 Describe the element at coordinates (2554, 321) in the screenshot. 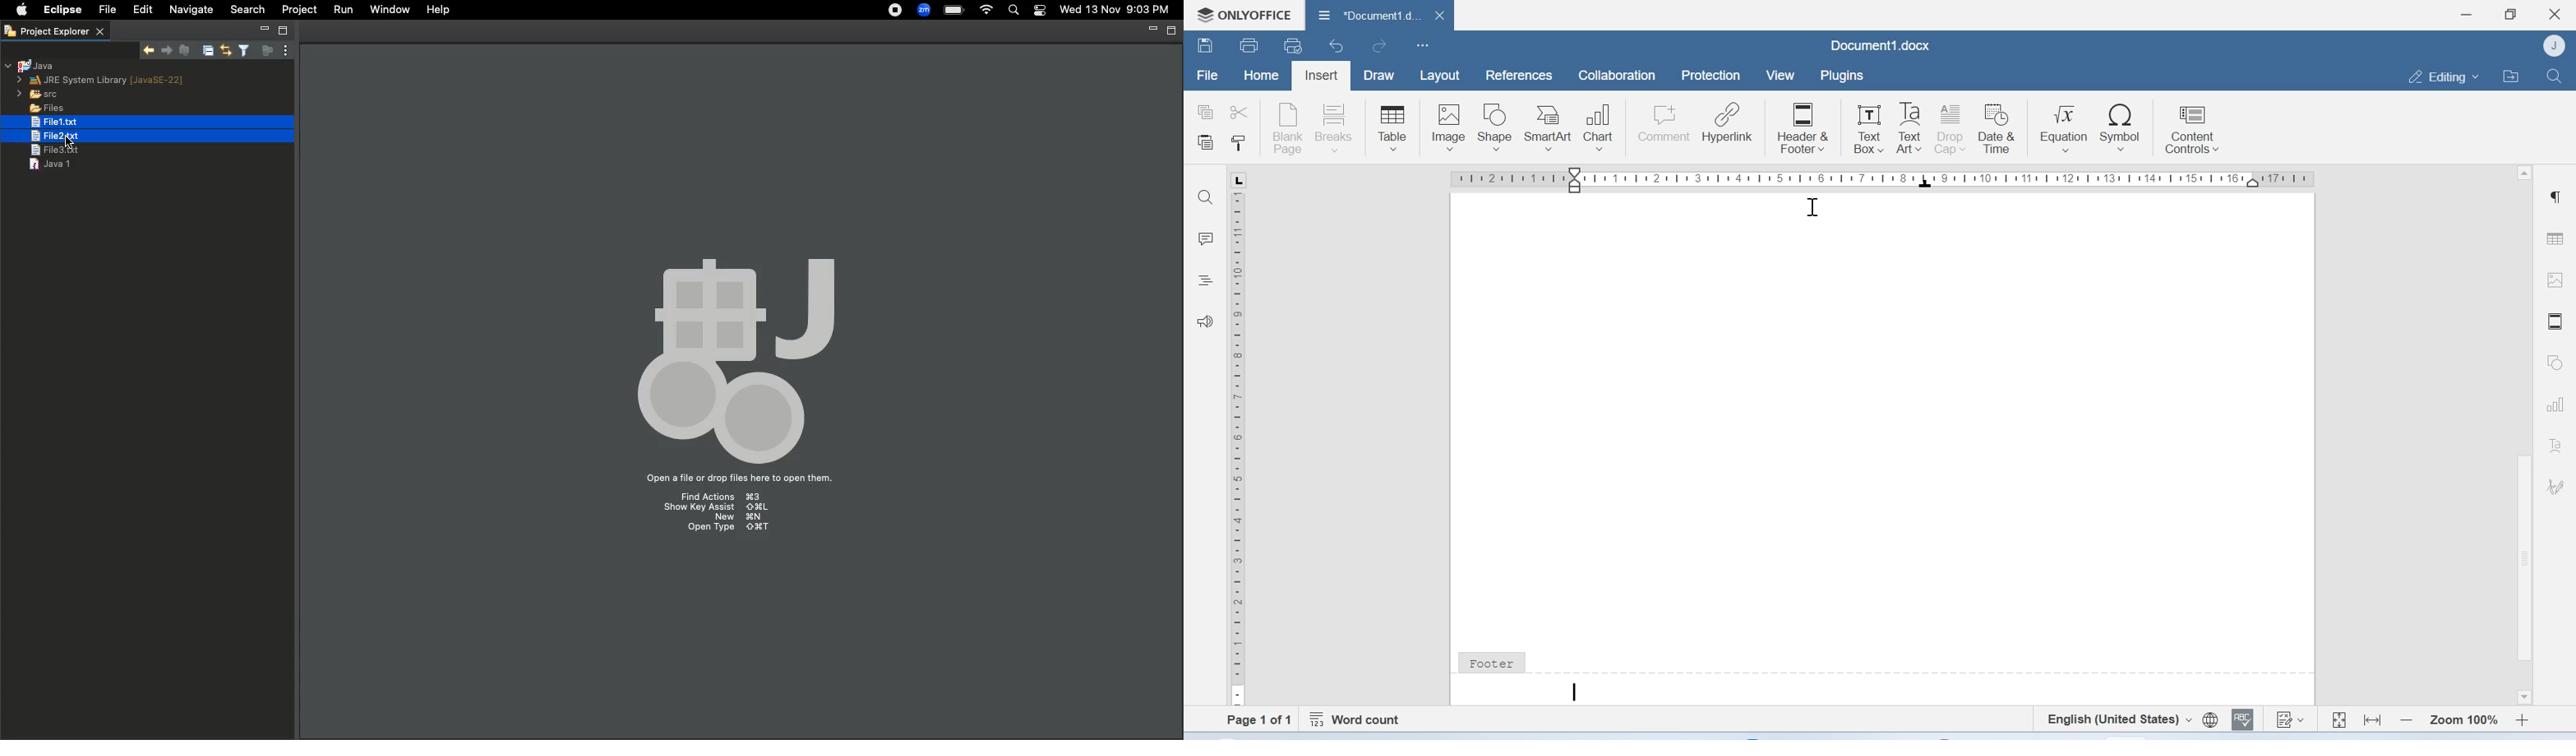

I see `Header and footer` at that location.